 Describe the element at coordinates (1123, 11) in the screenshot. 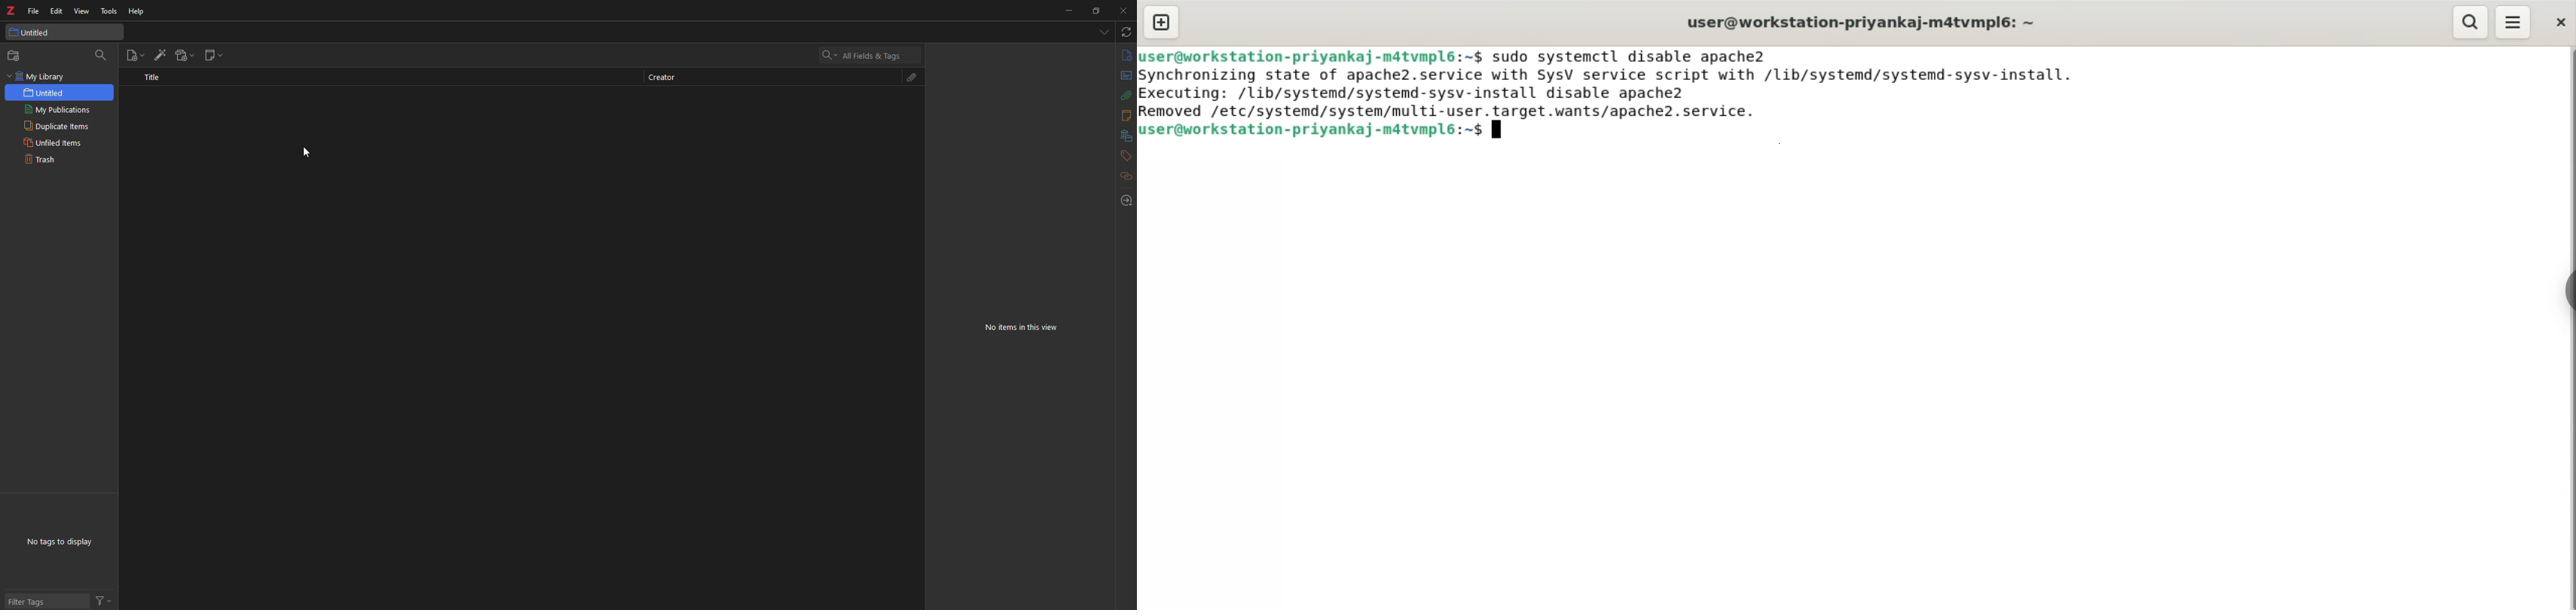

I see `Close` at that location.